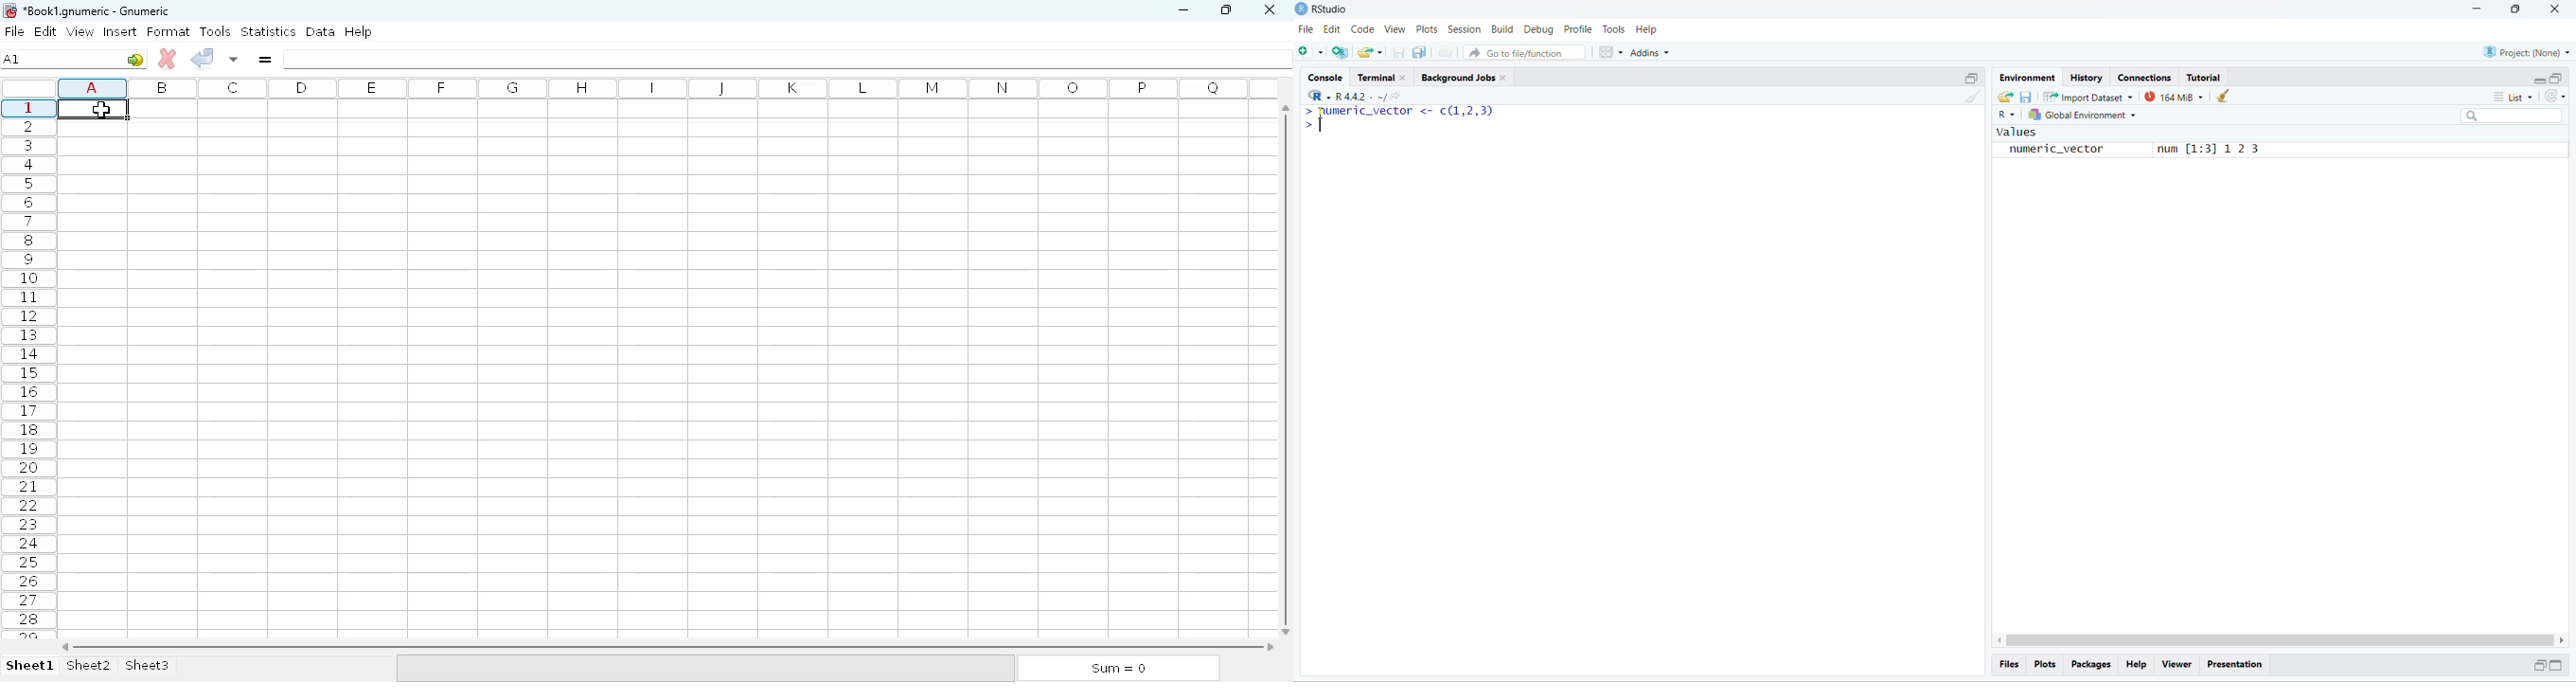  Describe the element at coordinates (662, 88) in the screenshot. I see `column` at that location.